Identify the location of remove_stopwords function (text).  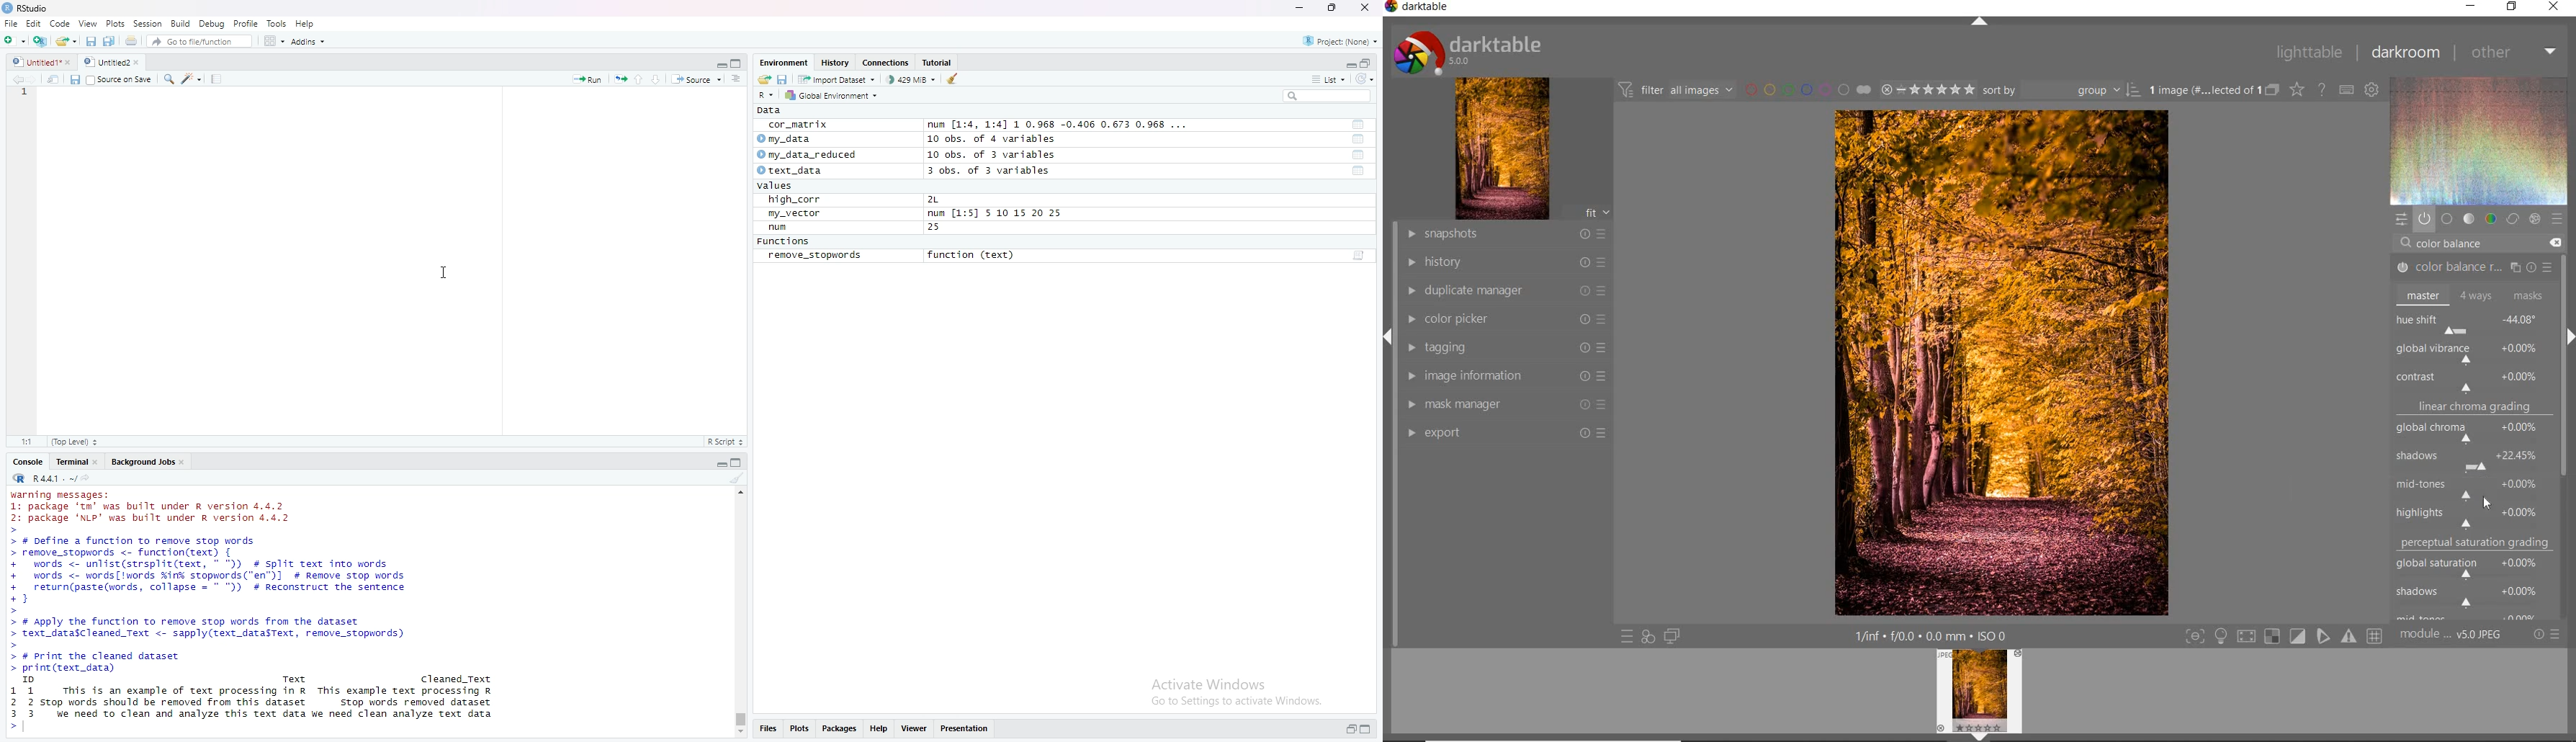
(890, 256).